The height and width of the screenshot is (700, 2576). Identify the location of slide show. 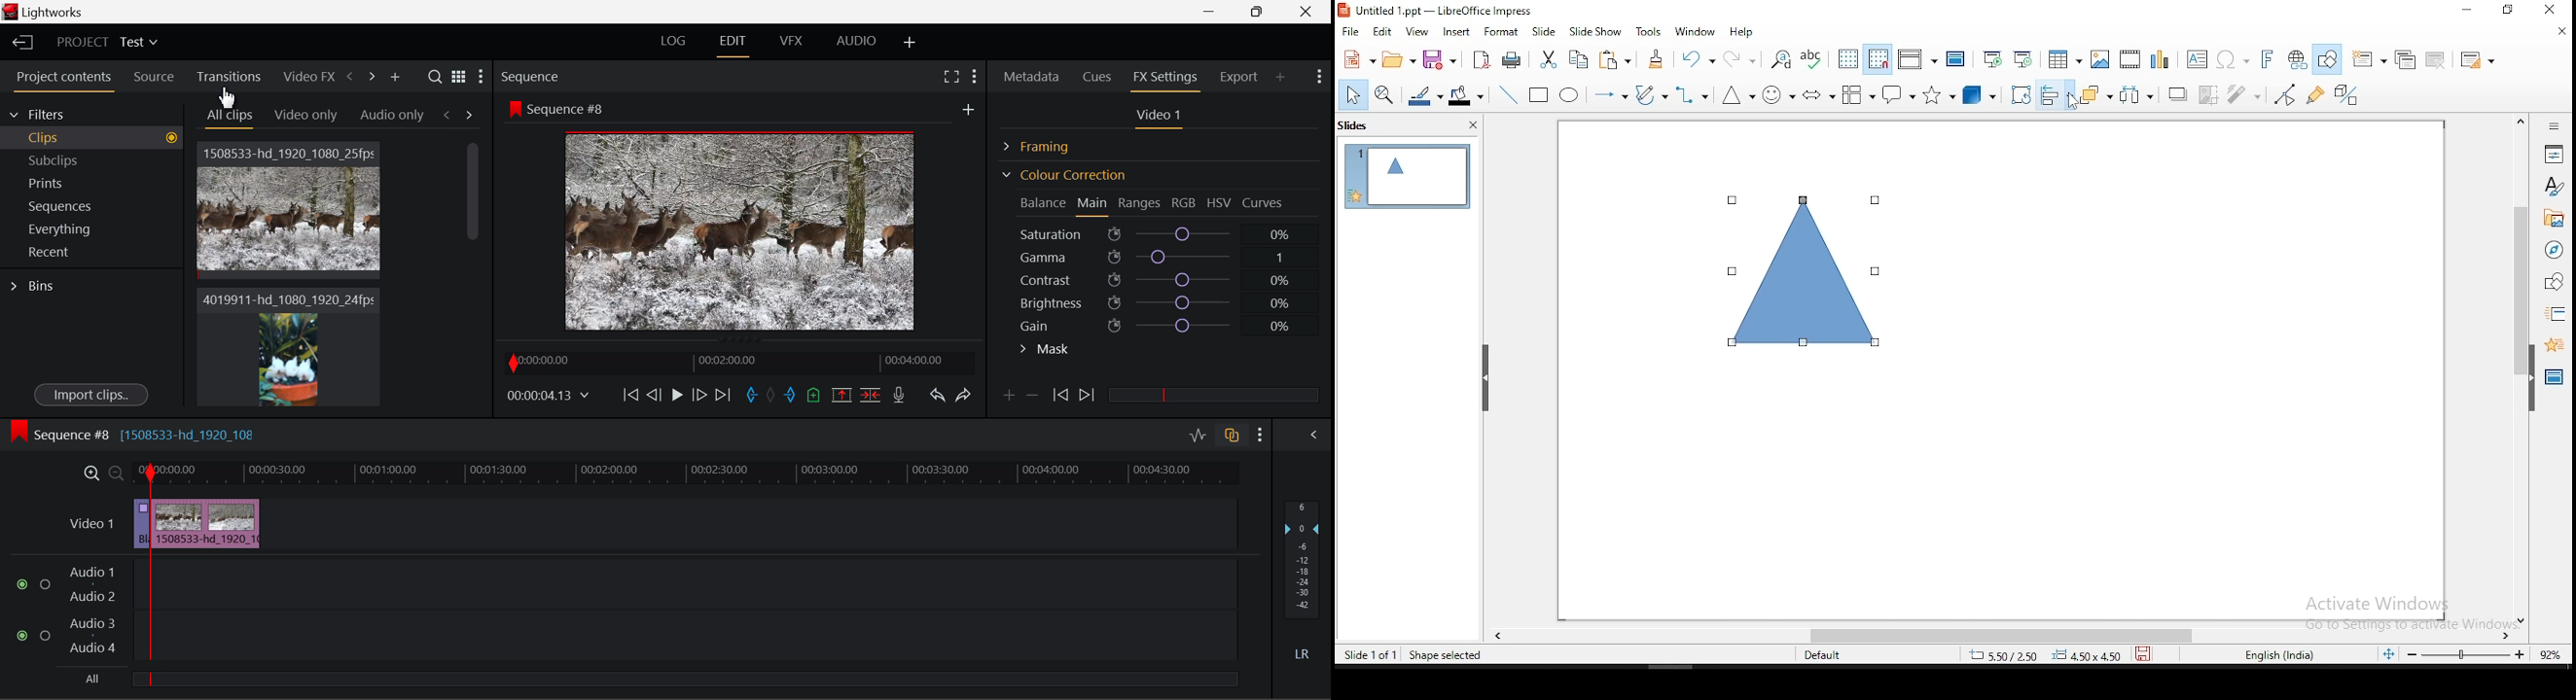
(1595, 31).